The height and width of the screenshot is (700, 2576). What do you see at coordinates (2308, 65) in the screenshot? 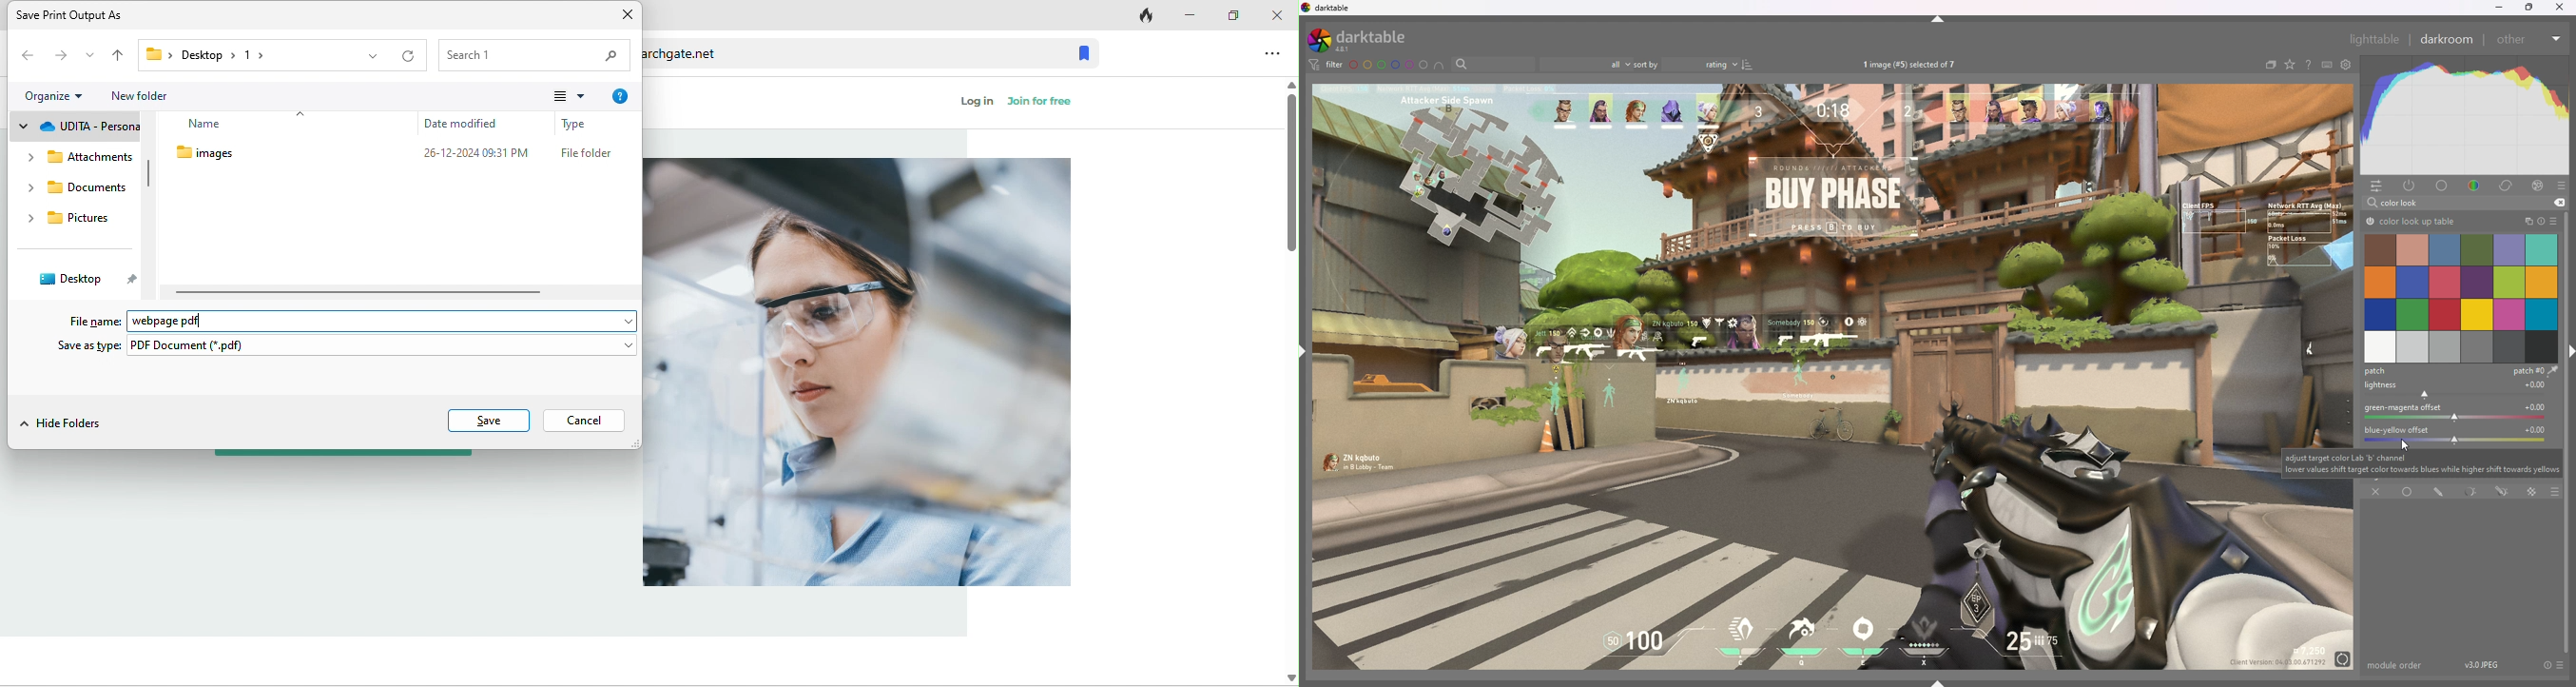
I see `help` at bounding box center [2308, 65].